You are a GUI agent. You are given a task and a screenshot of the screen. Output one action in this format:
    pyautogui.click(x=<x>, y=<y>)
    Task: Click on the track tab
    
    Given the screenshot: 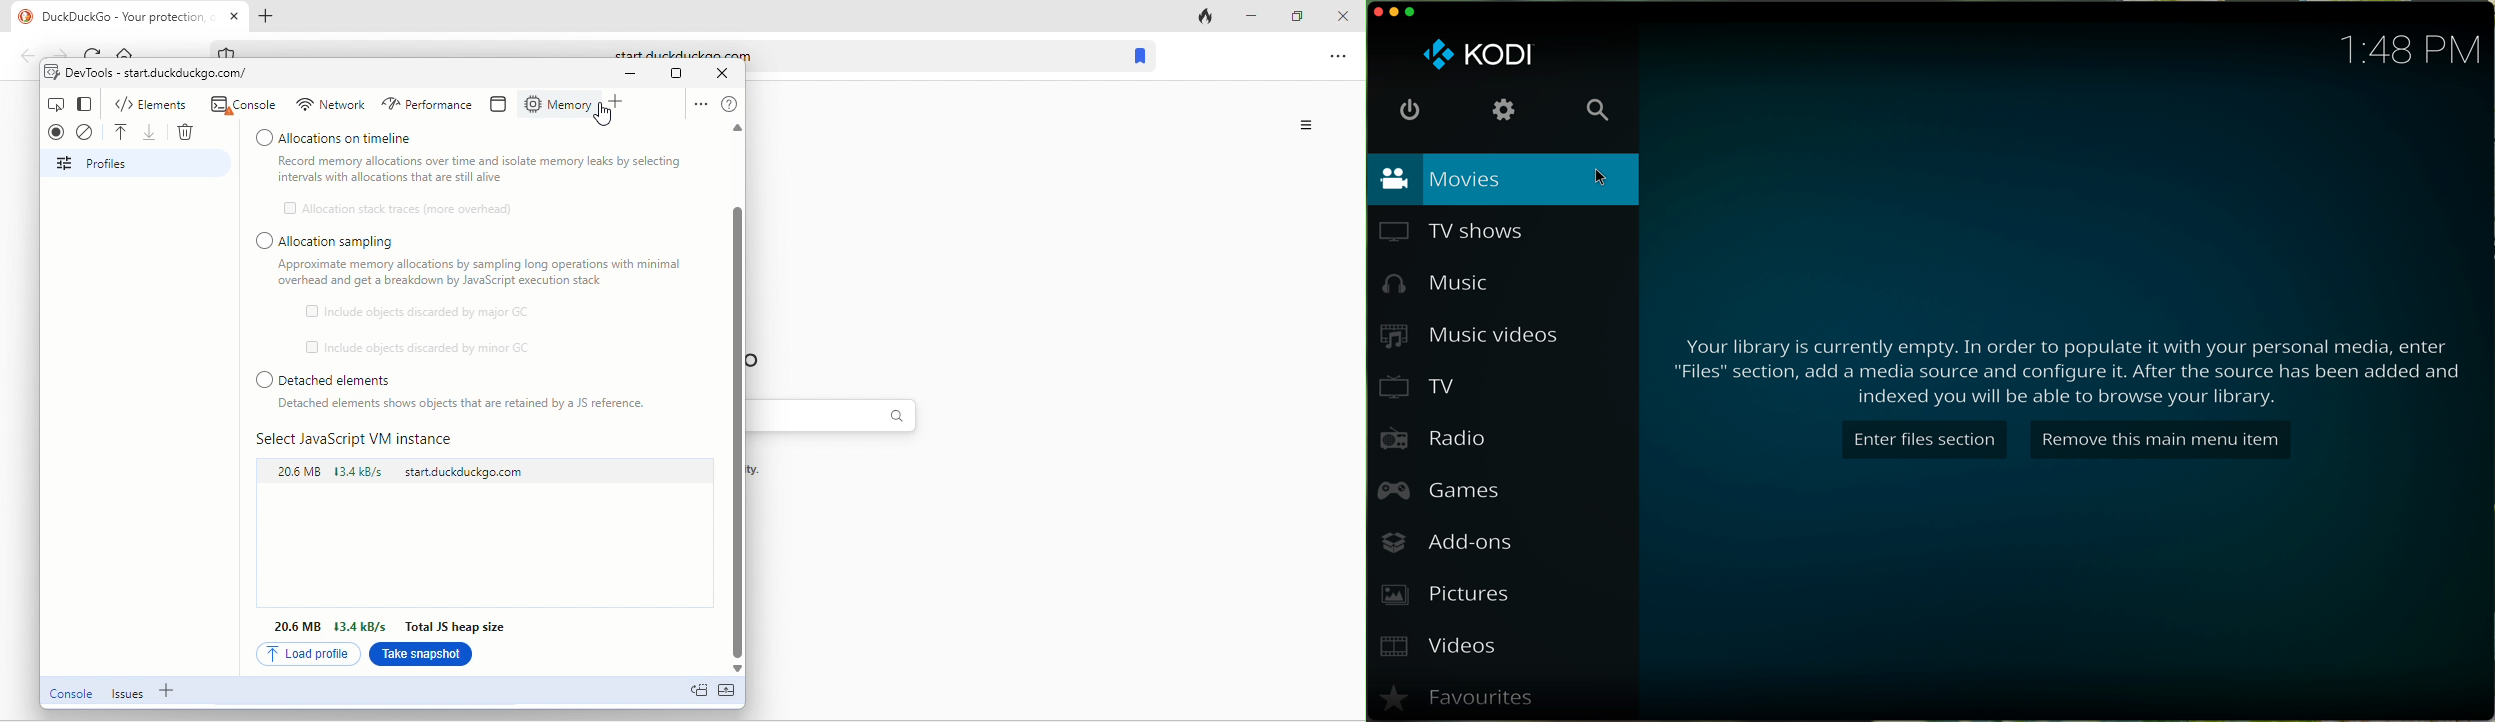 What is the action you would take?
    pyautogui.click(x=1205, y=18)
    